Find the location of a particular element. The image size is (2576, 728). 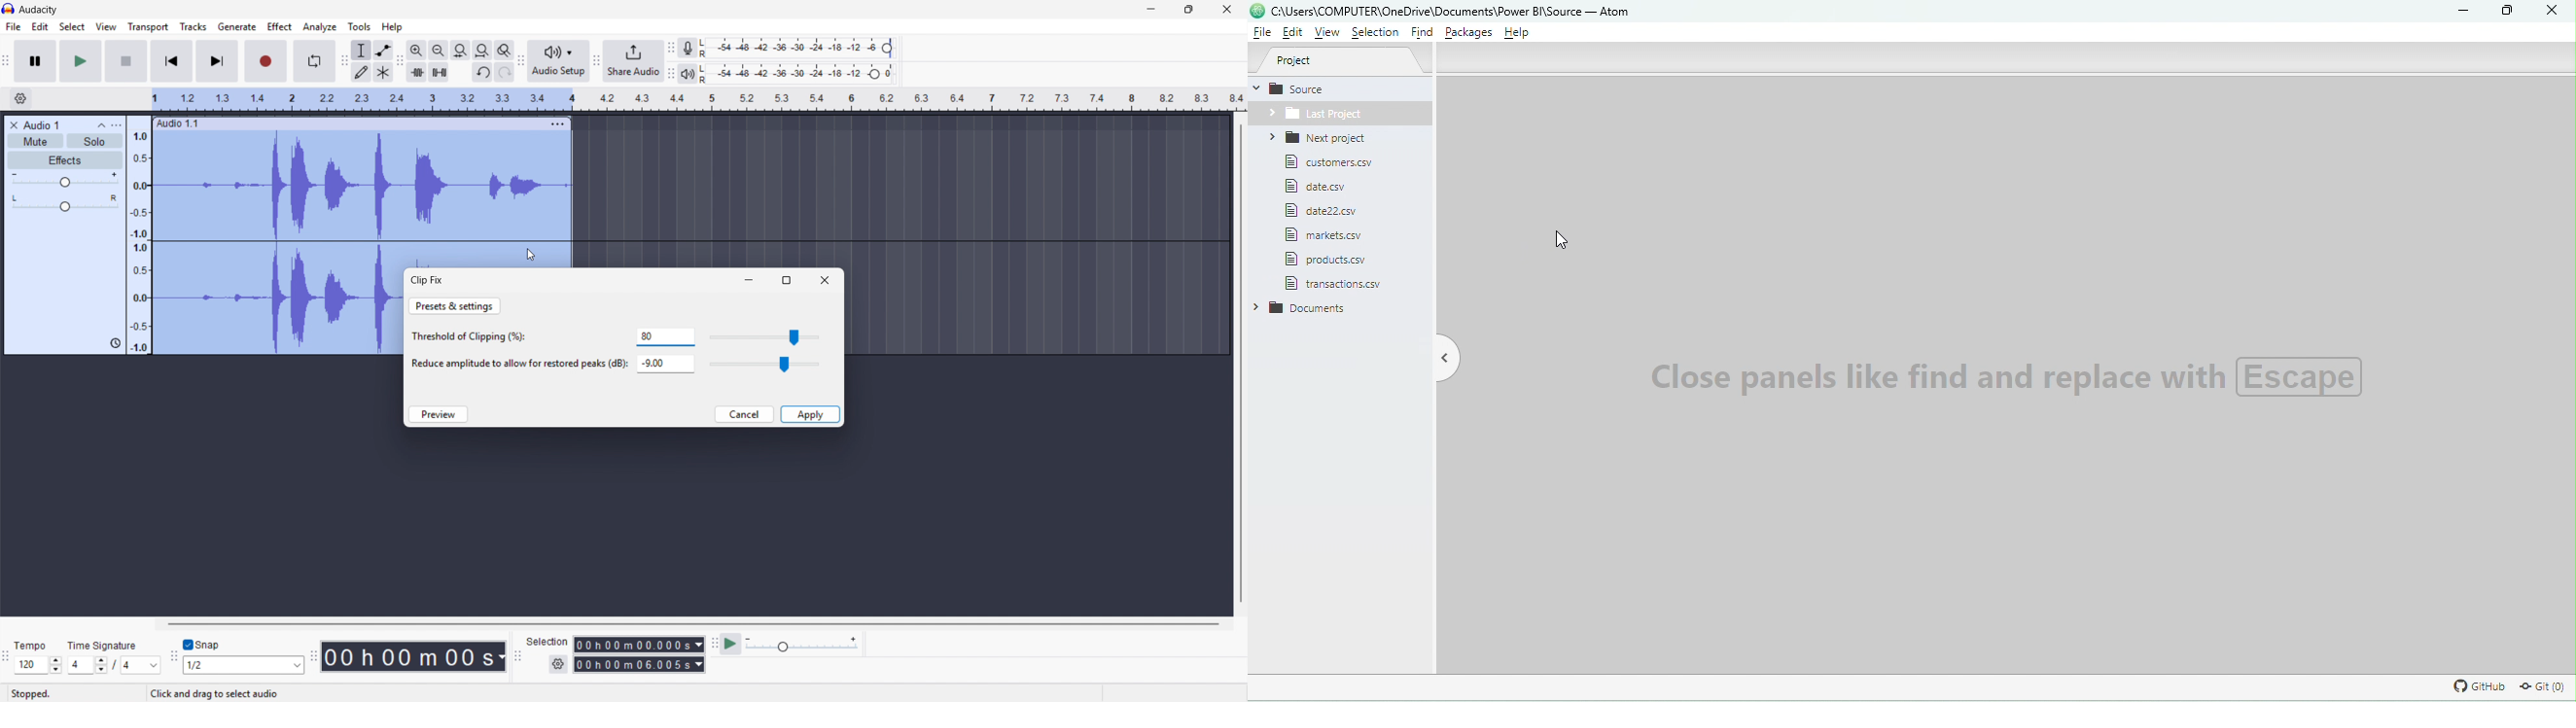

Edit  is located at coordinates (40, 27).